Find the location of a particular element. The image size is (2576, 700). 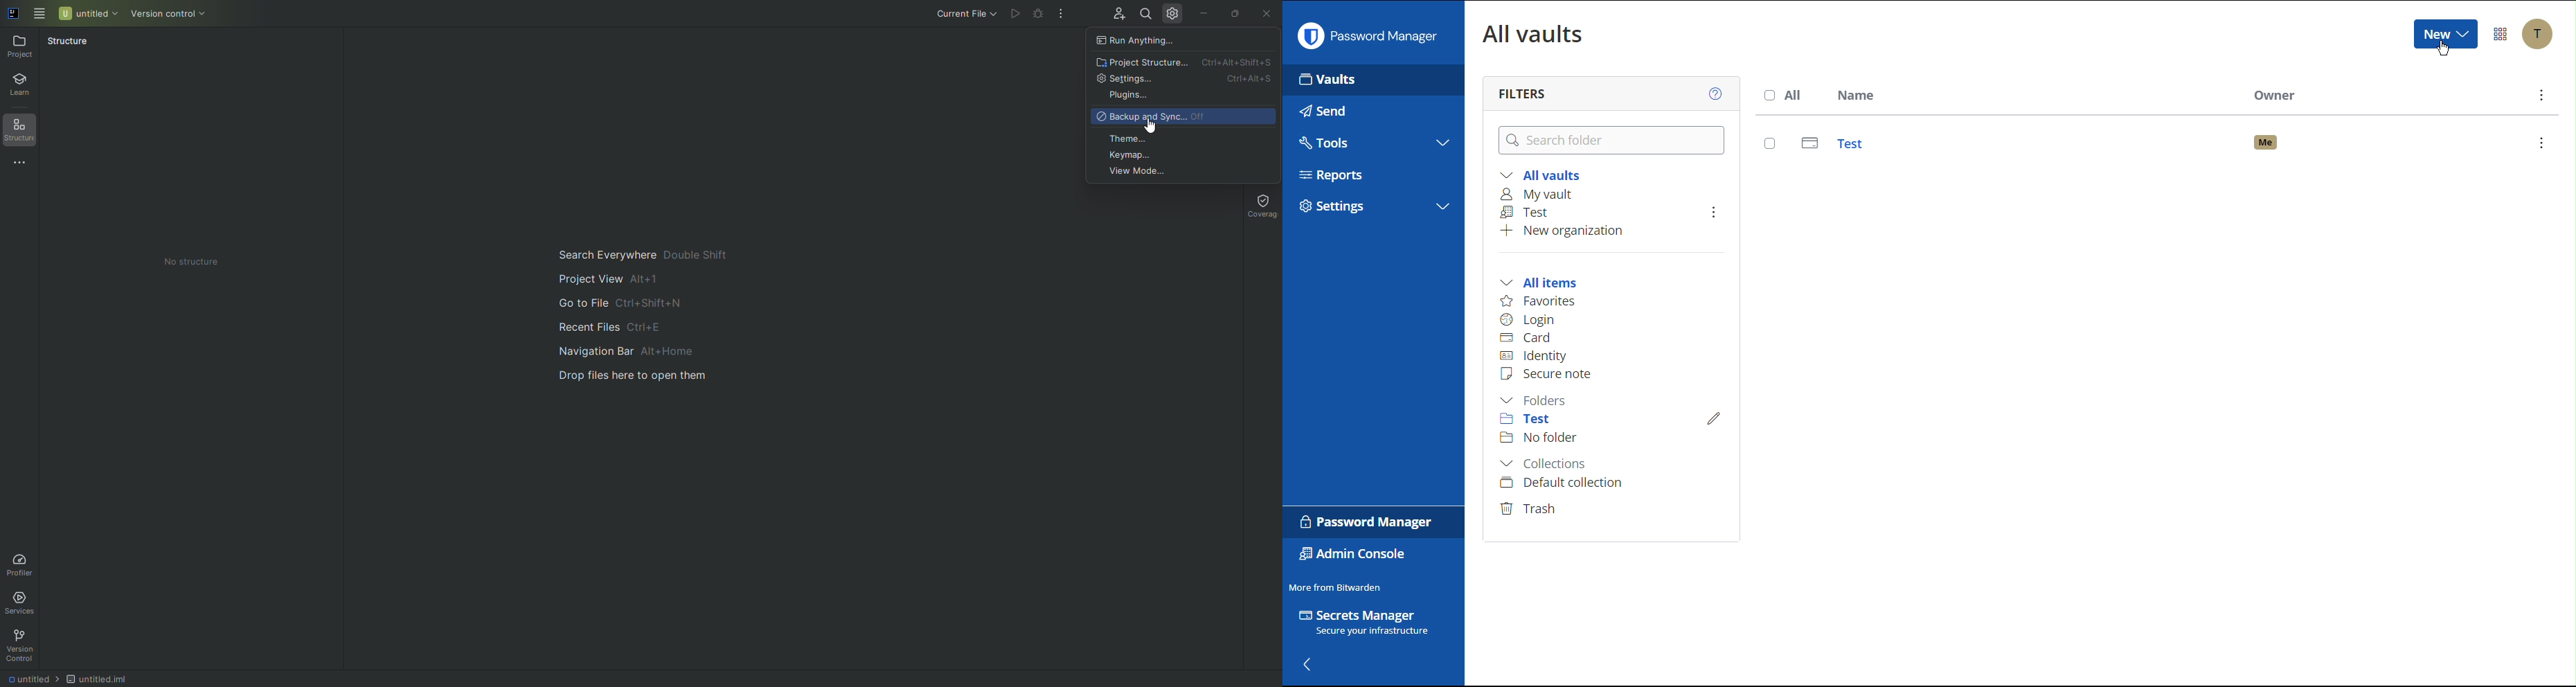

select entry is located at coordinates (1769, 143).